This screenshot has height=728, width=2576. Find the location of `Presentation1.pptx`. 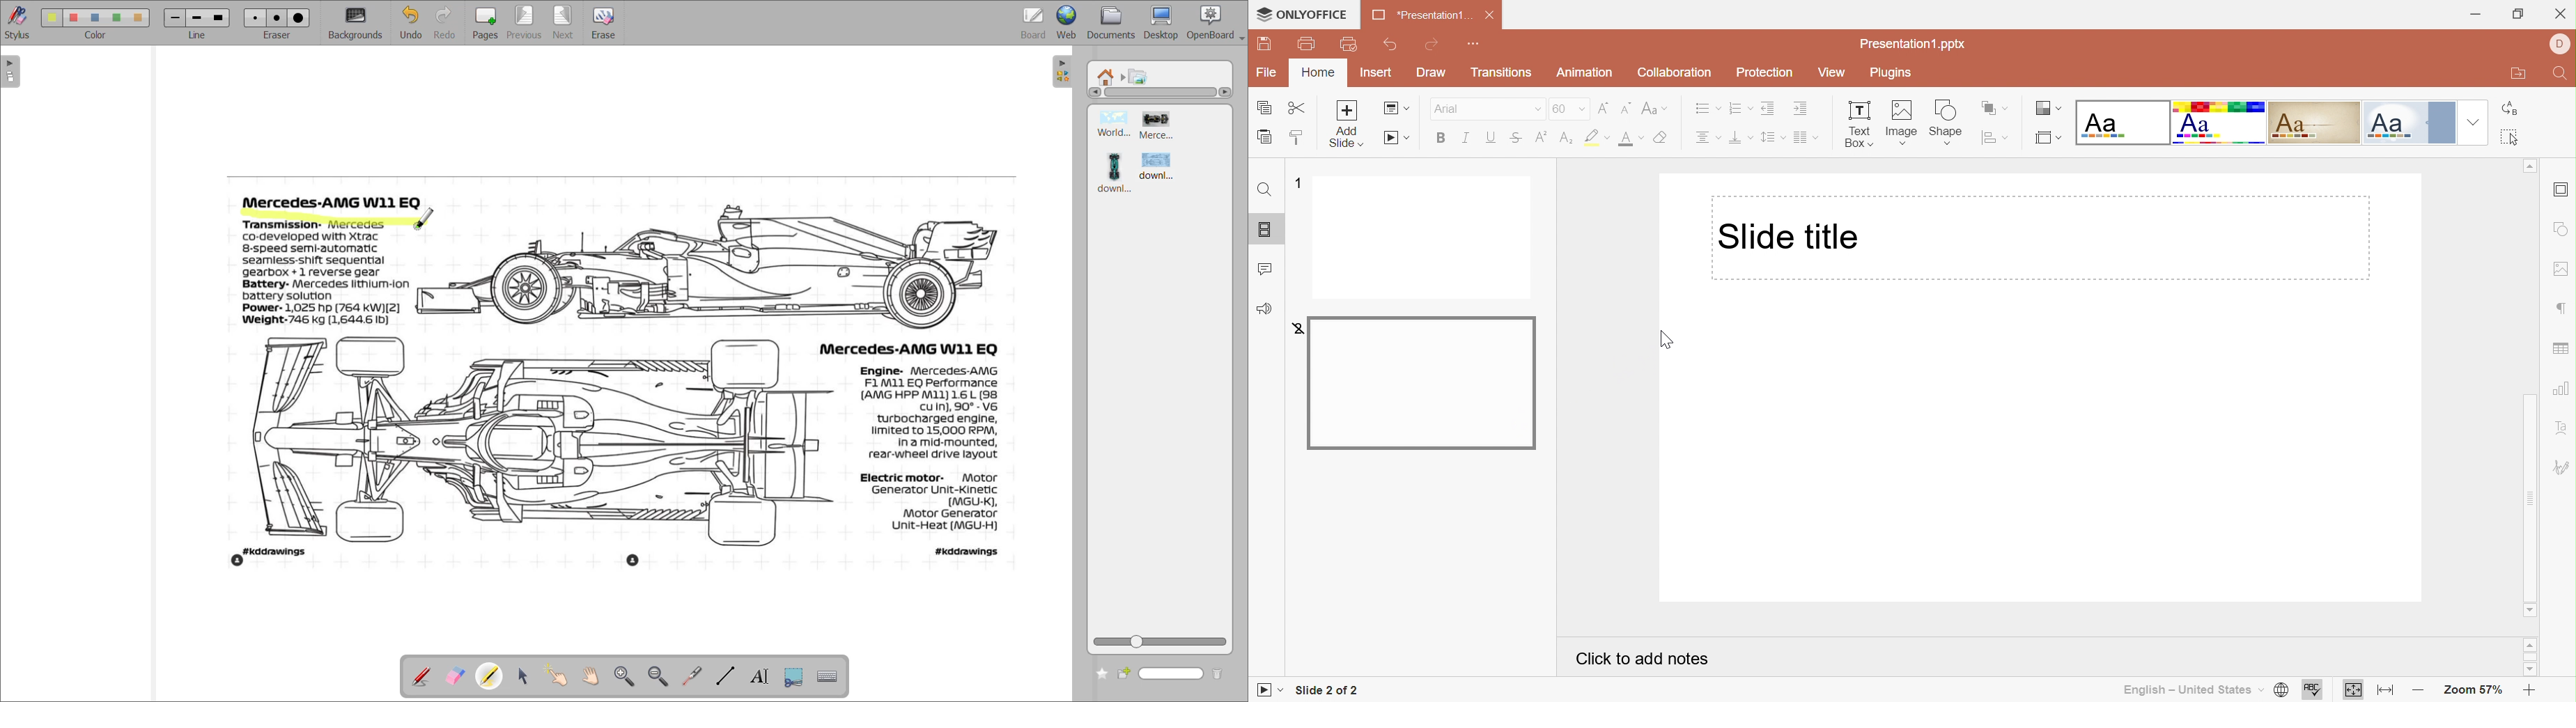

Presentation1.pptx is located at coordinates (1916, 43).